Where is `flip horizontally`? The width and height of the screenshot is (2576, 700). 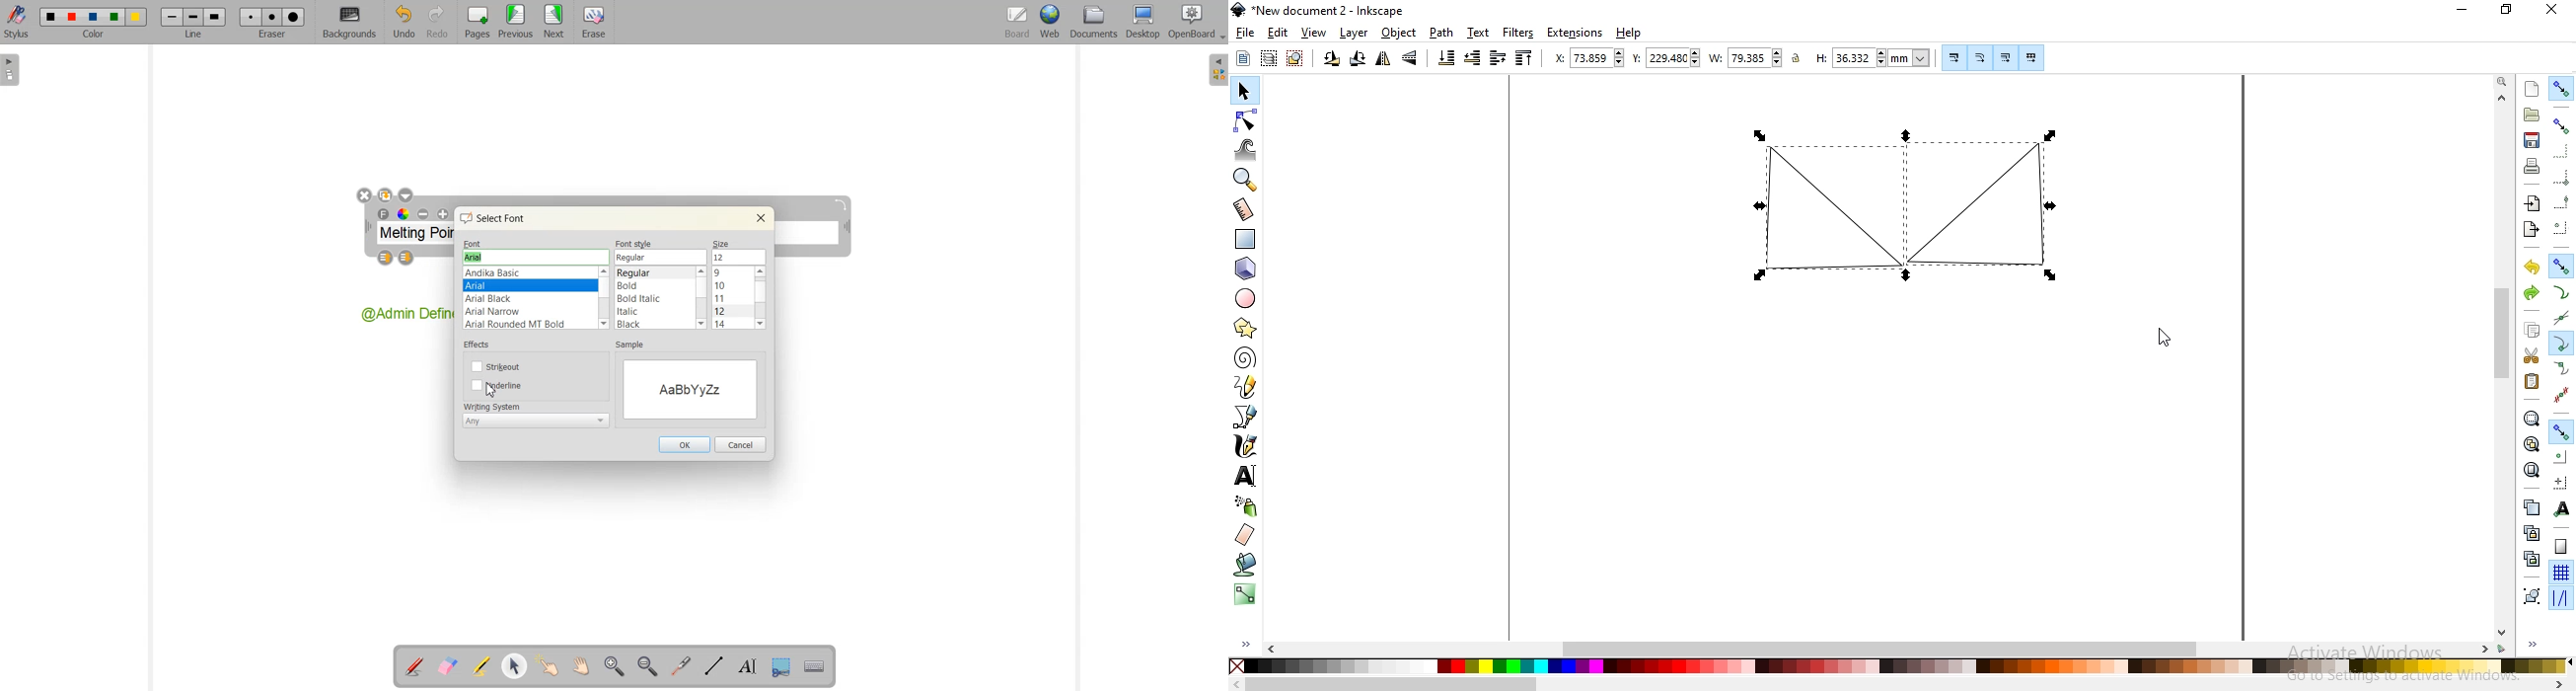 flip horizontally is located at coordinates (1381, 59).